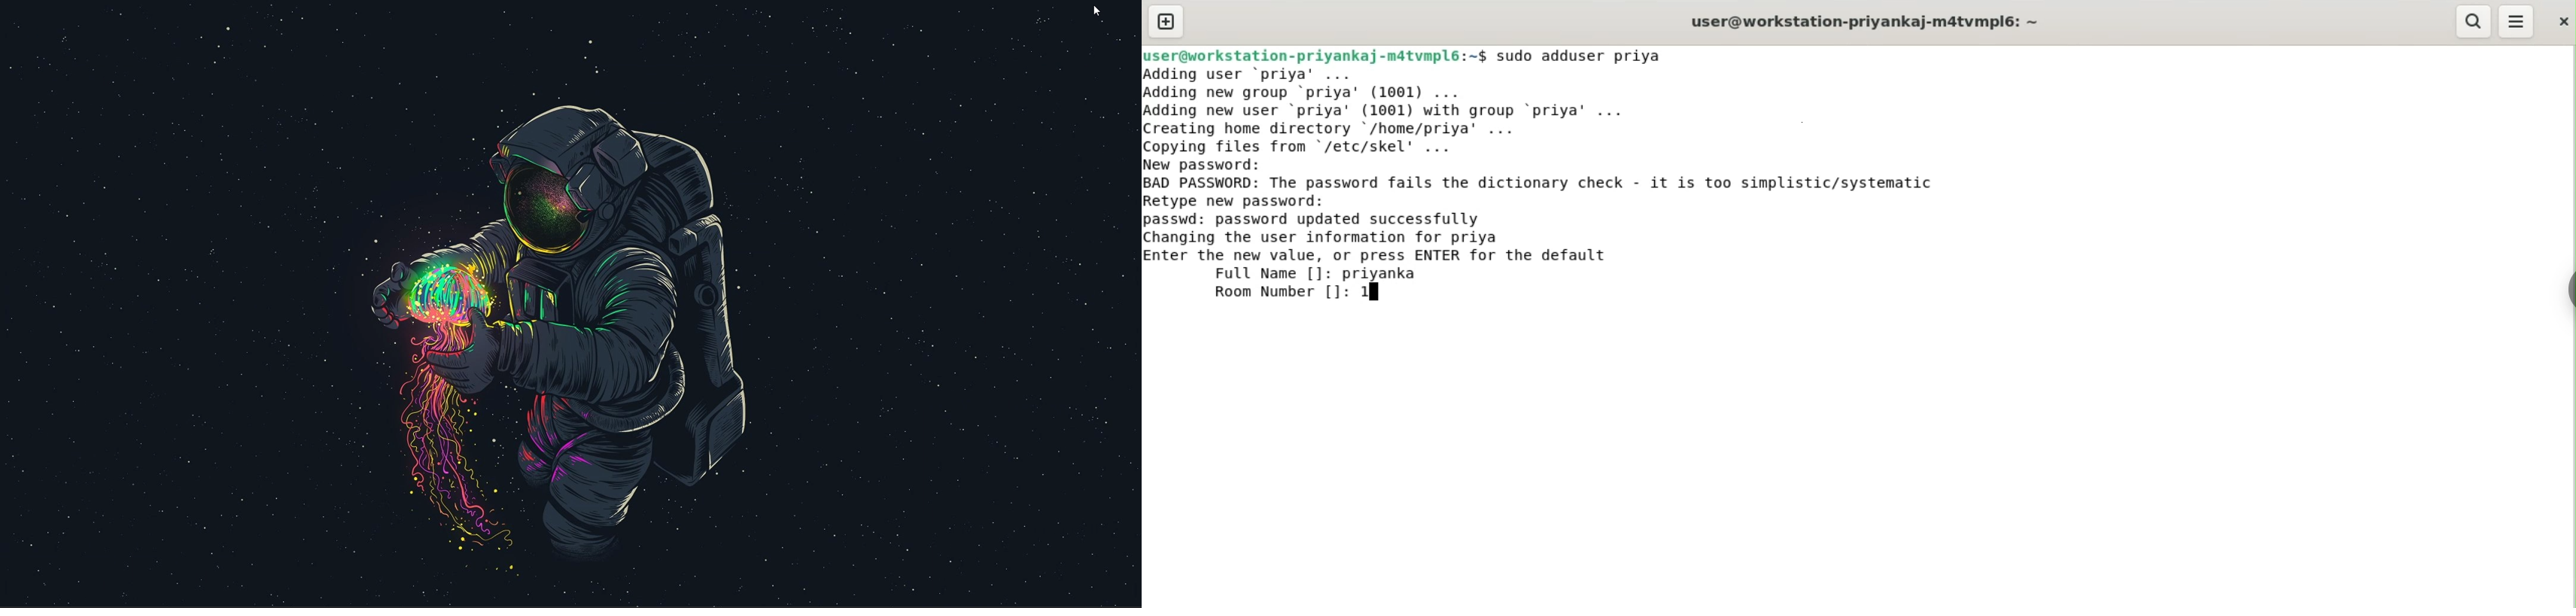 The height and width of the screenshot is (616, 2576). I want to click on cursor, so click(1098, 12).